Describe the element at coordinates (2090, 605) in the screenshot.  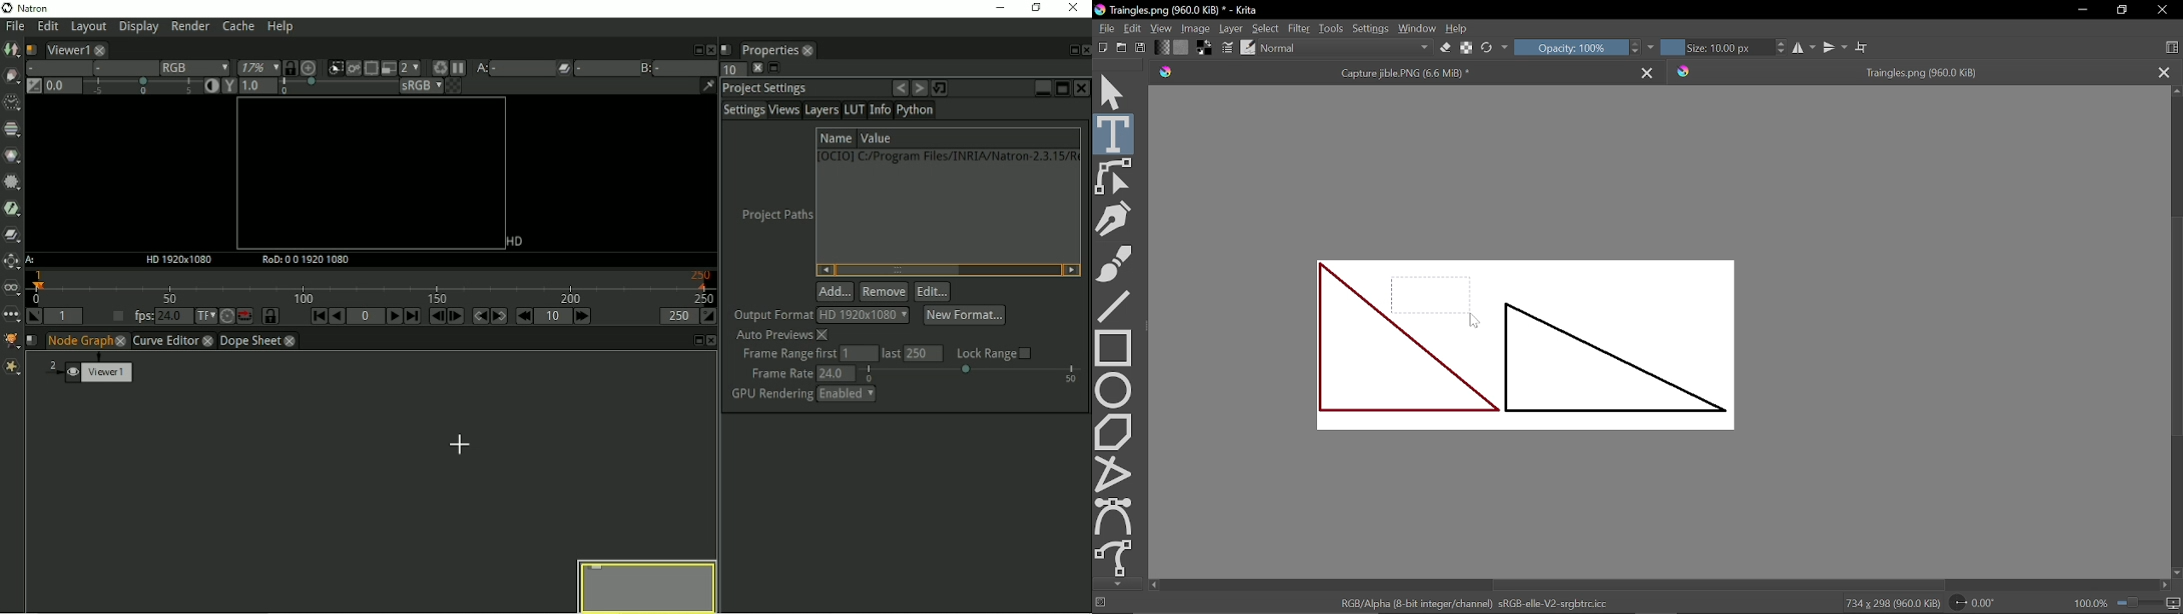
I see `100` at that location.